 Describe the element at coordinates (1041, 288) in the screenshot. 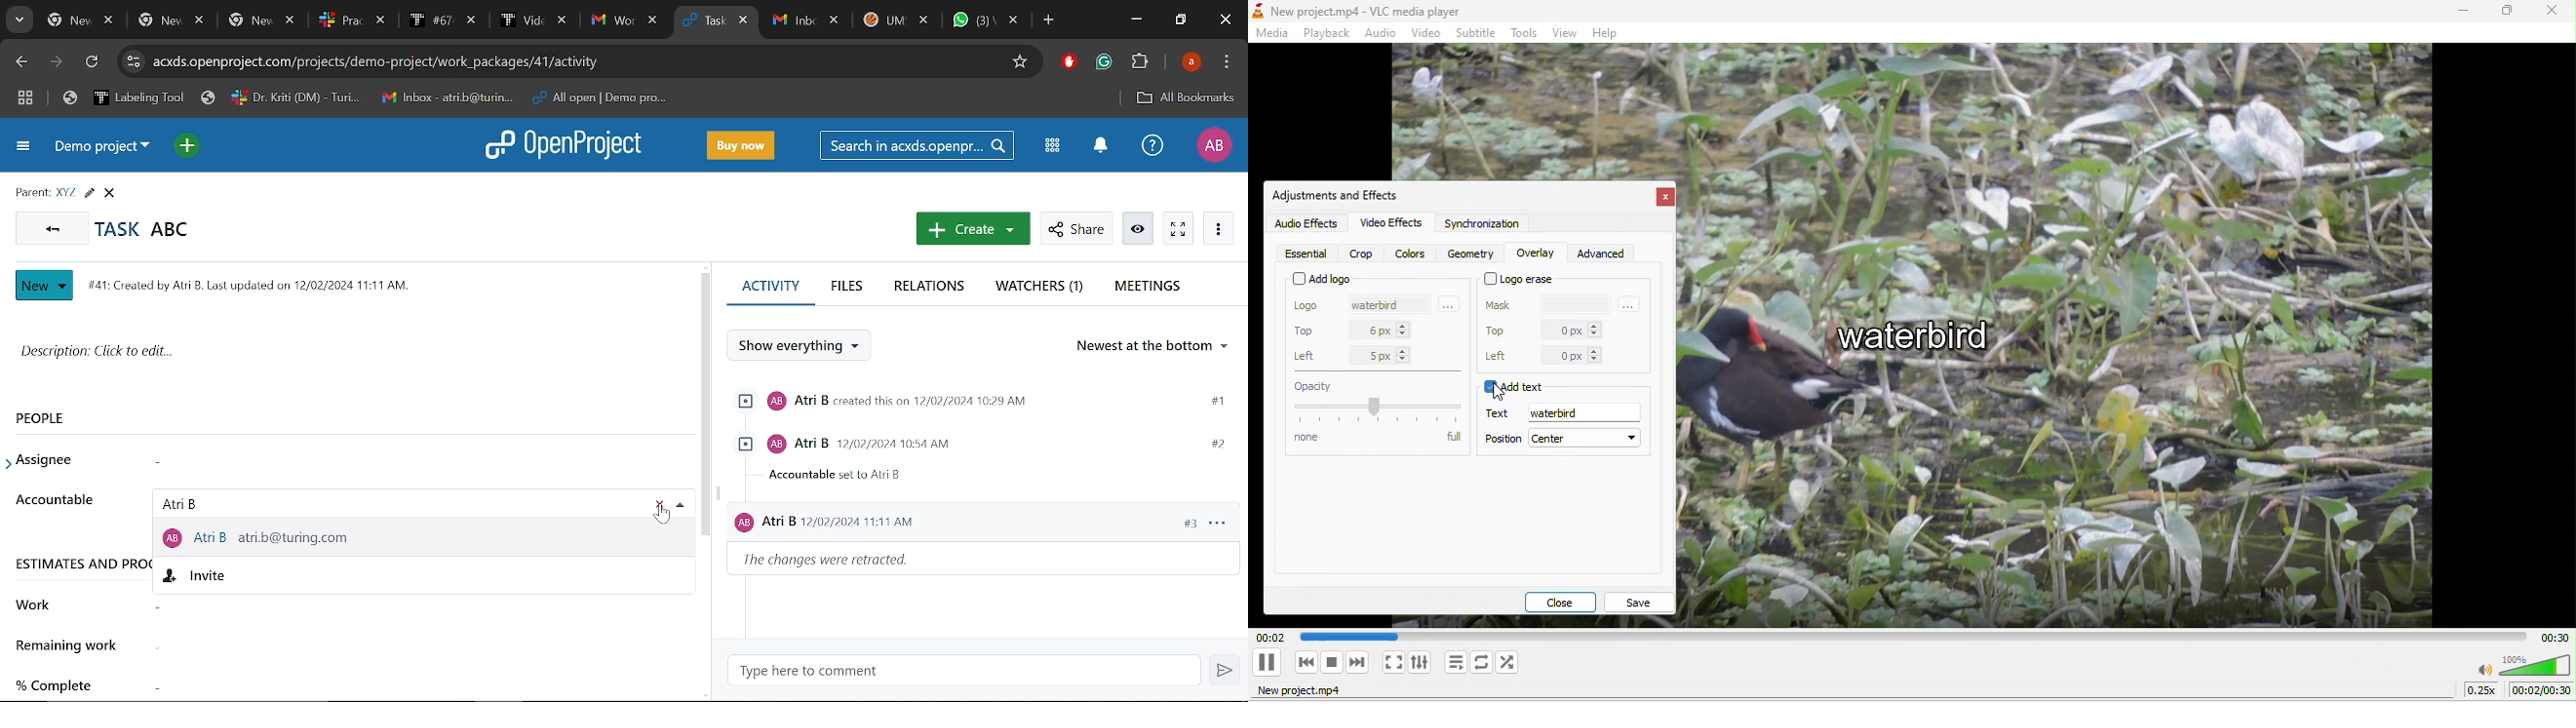

I see `Watchers` at that location.